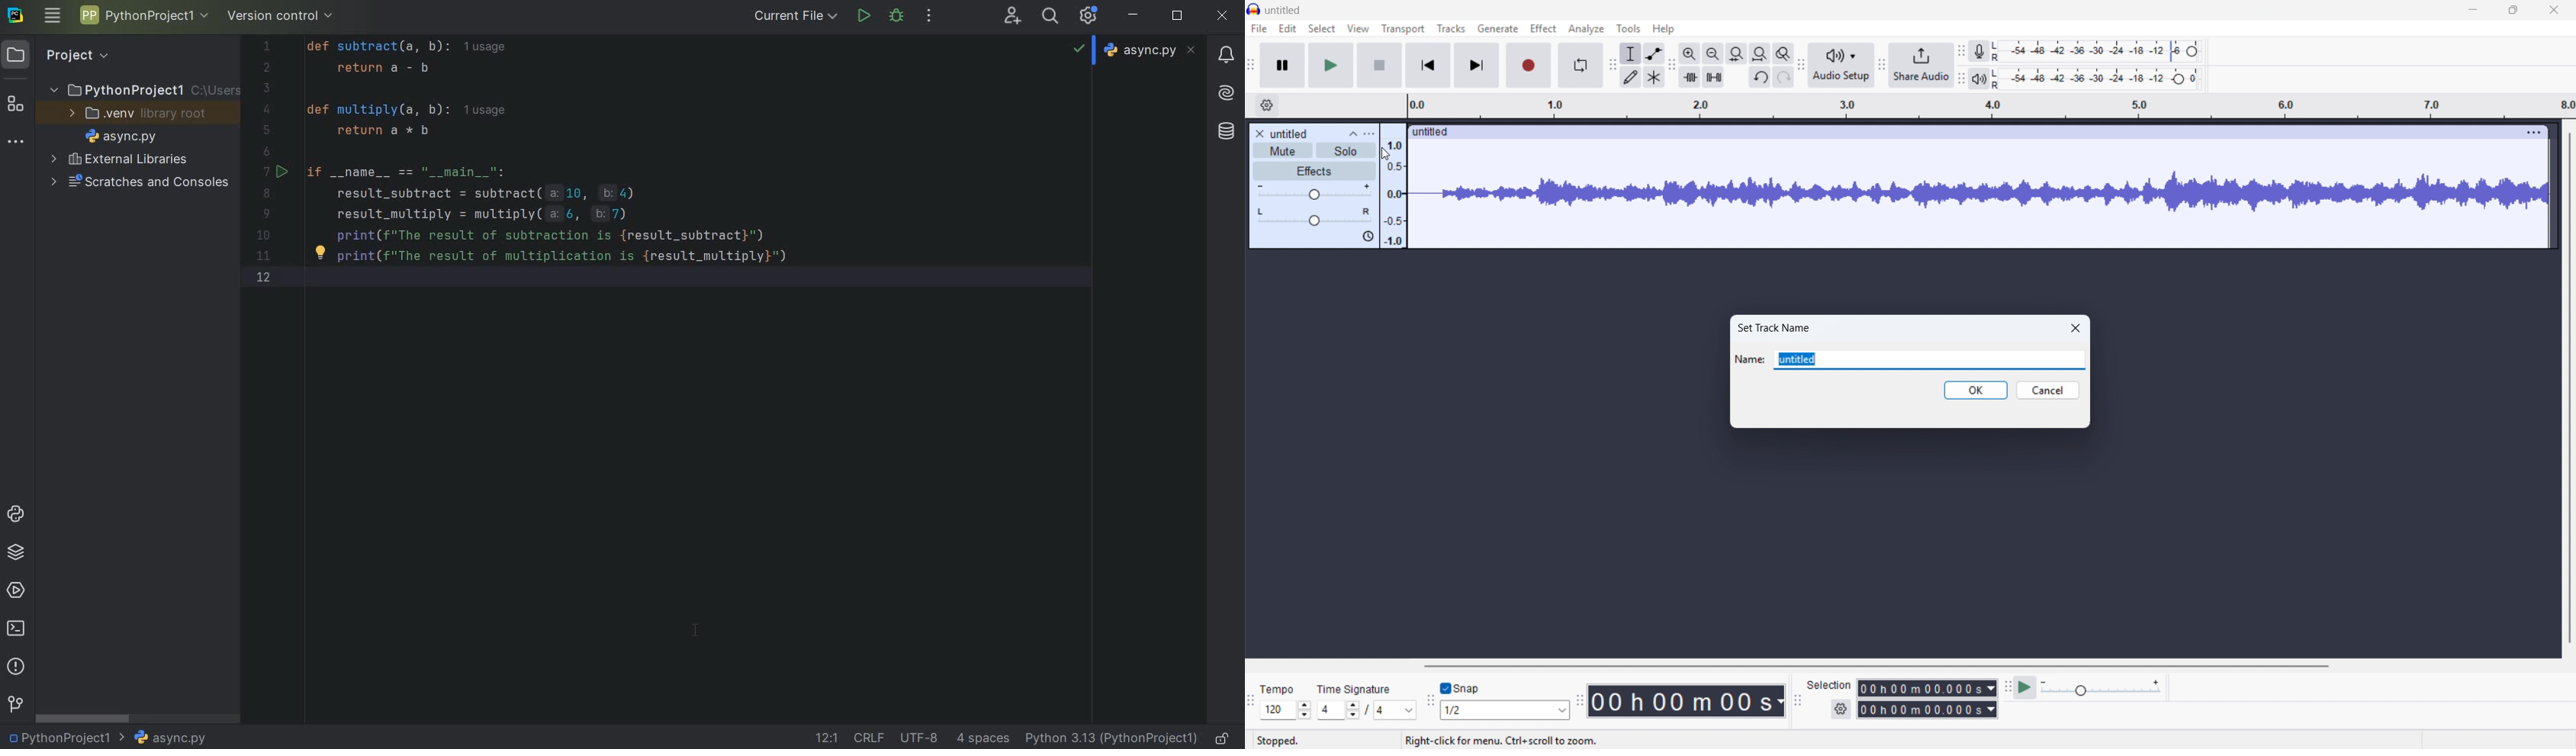 The image size is (2576, 756). What do you see at coordinates (1332, 66) in the screenshot?
I see `play ` at bounding box center [1332, 66].